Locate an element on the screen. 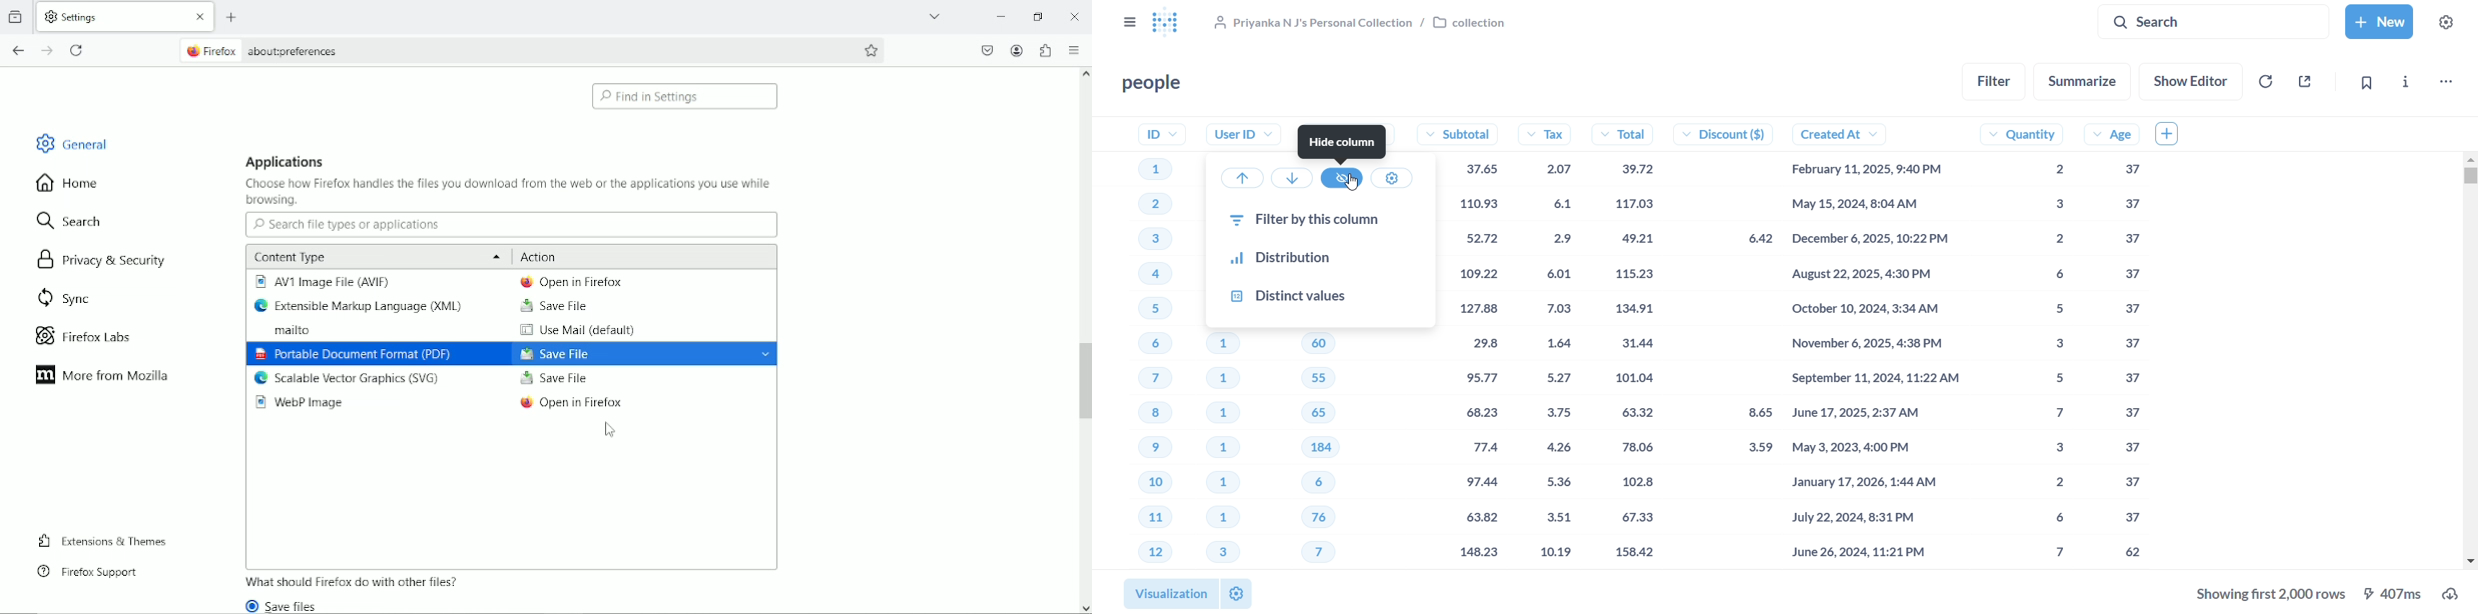 This screenshot has width=2492, height=616. Portable Document File is located at coordinates (352, 355).